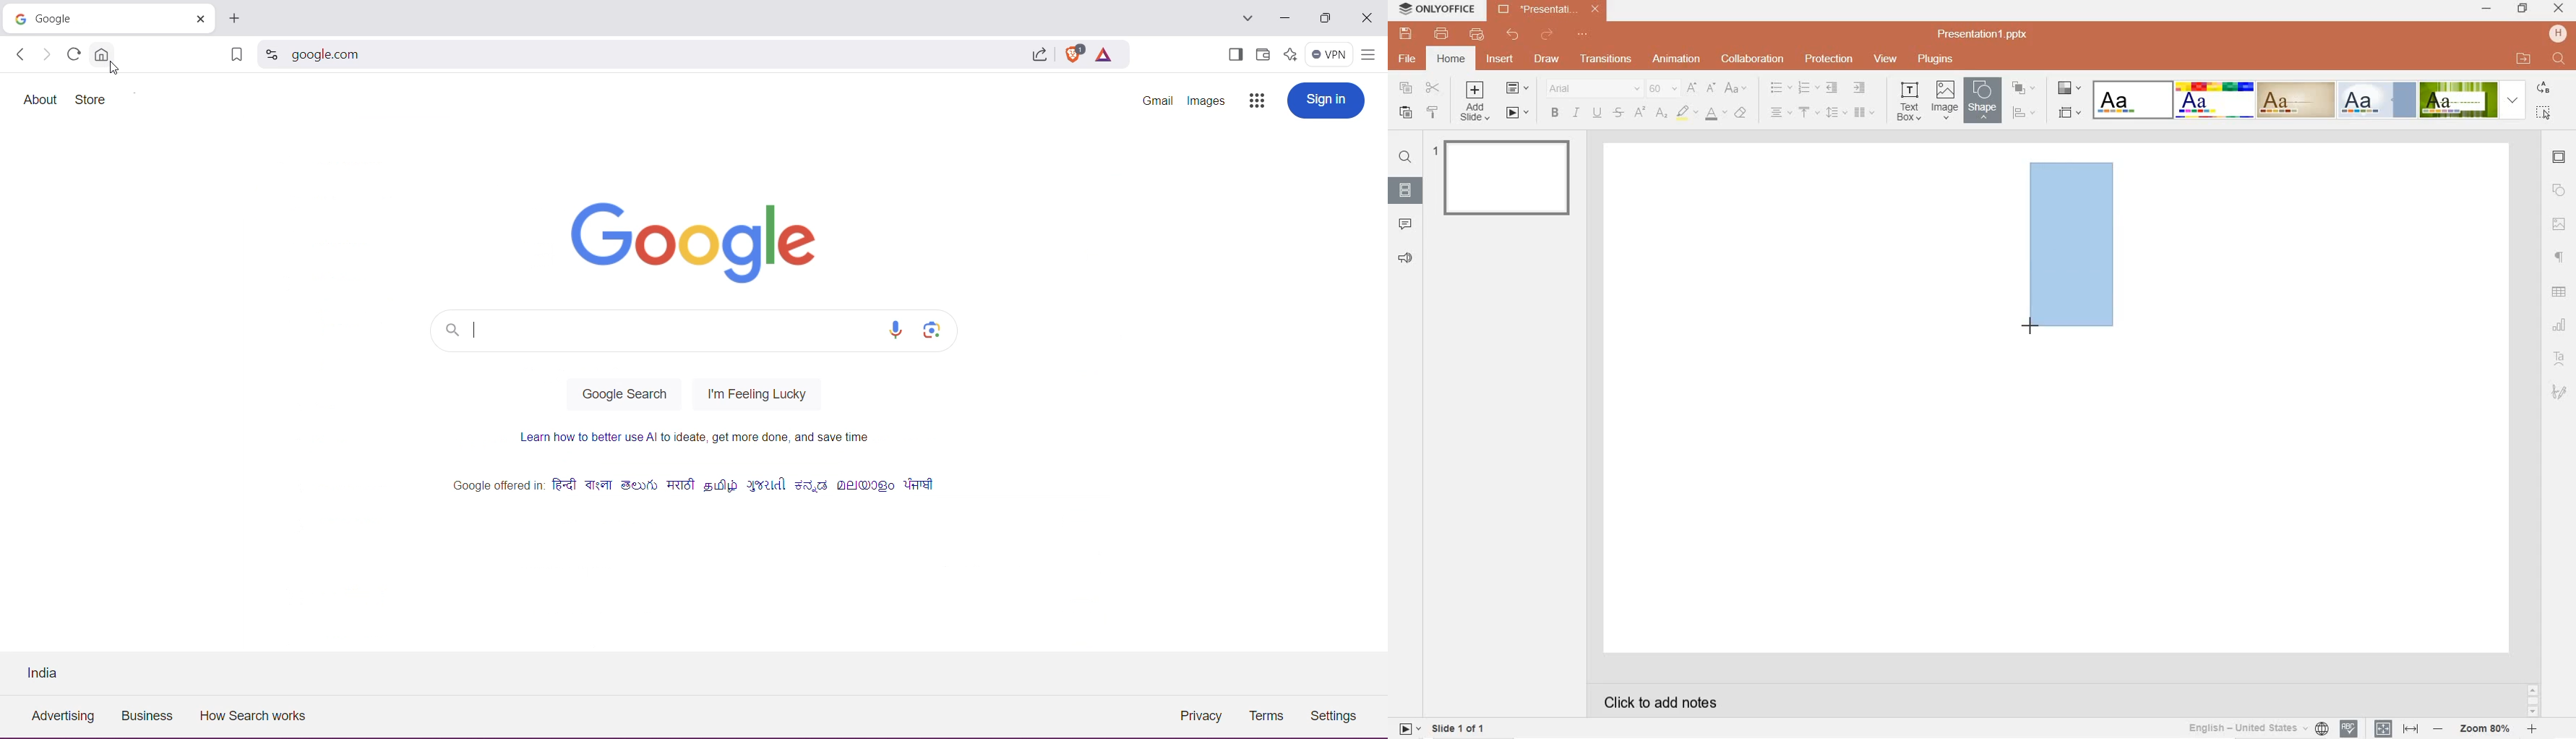  I want to click on RESTORE, so click(2520, 8).